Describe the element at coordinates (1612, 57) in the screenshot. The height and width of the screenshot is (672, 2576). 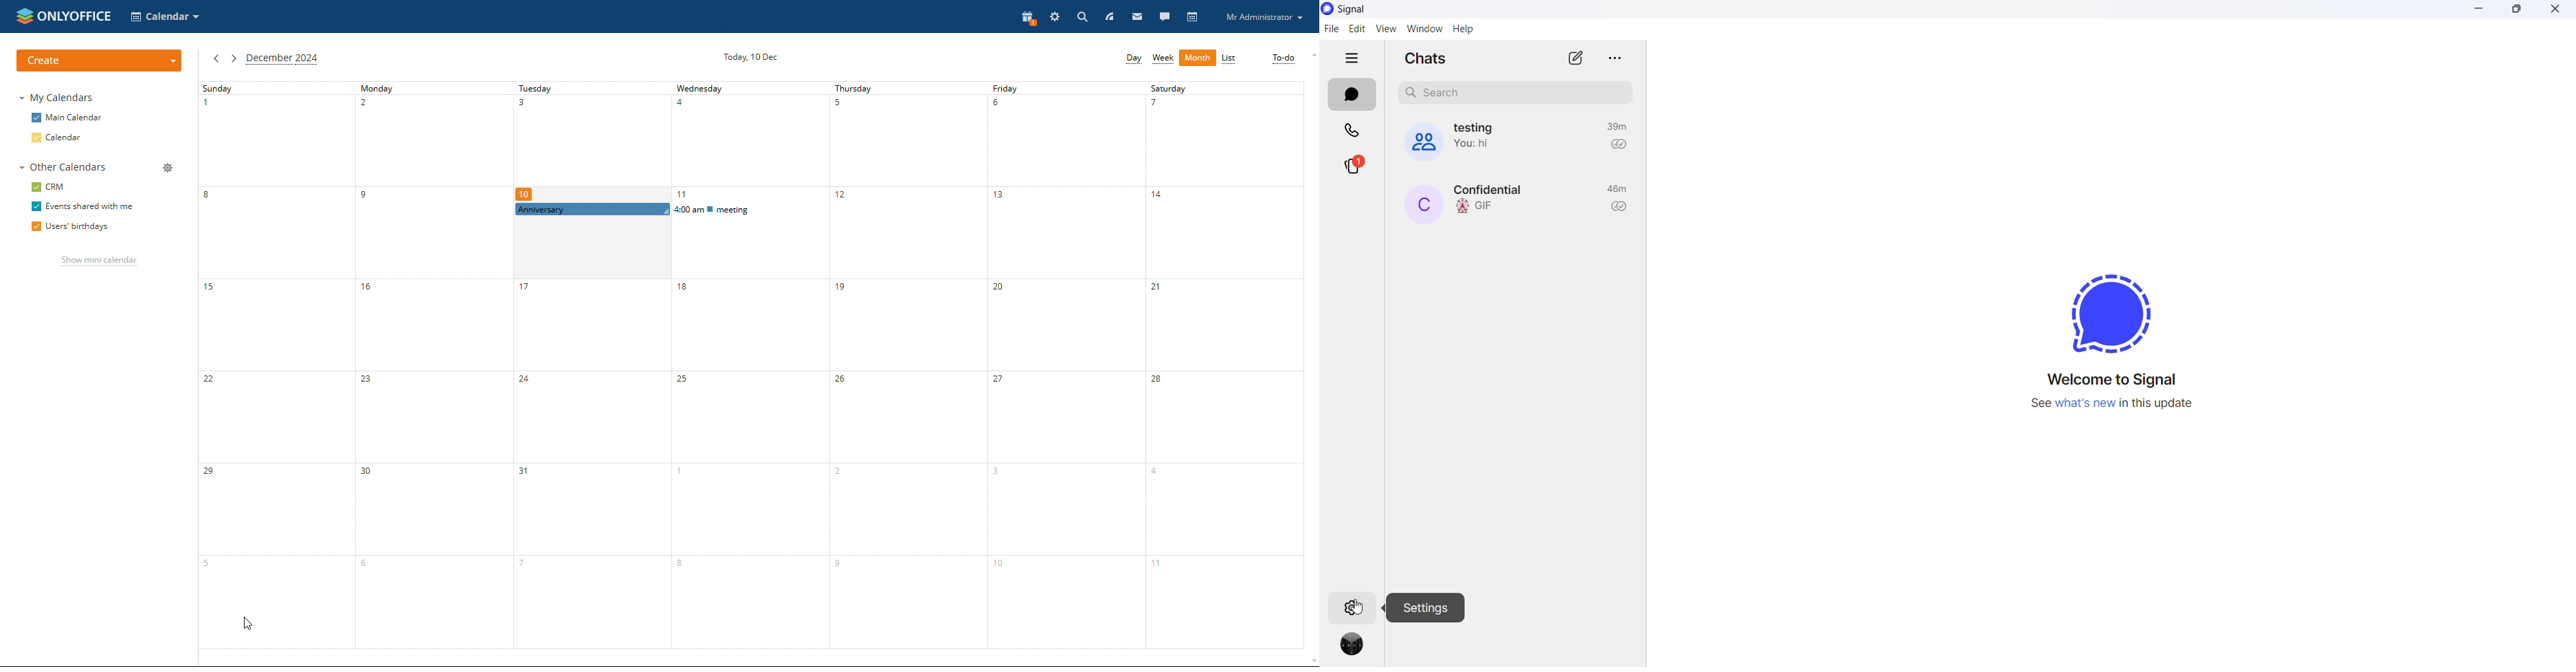
I see `more options` at that location.